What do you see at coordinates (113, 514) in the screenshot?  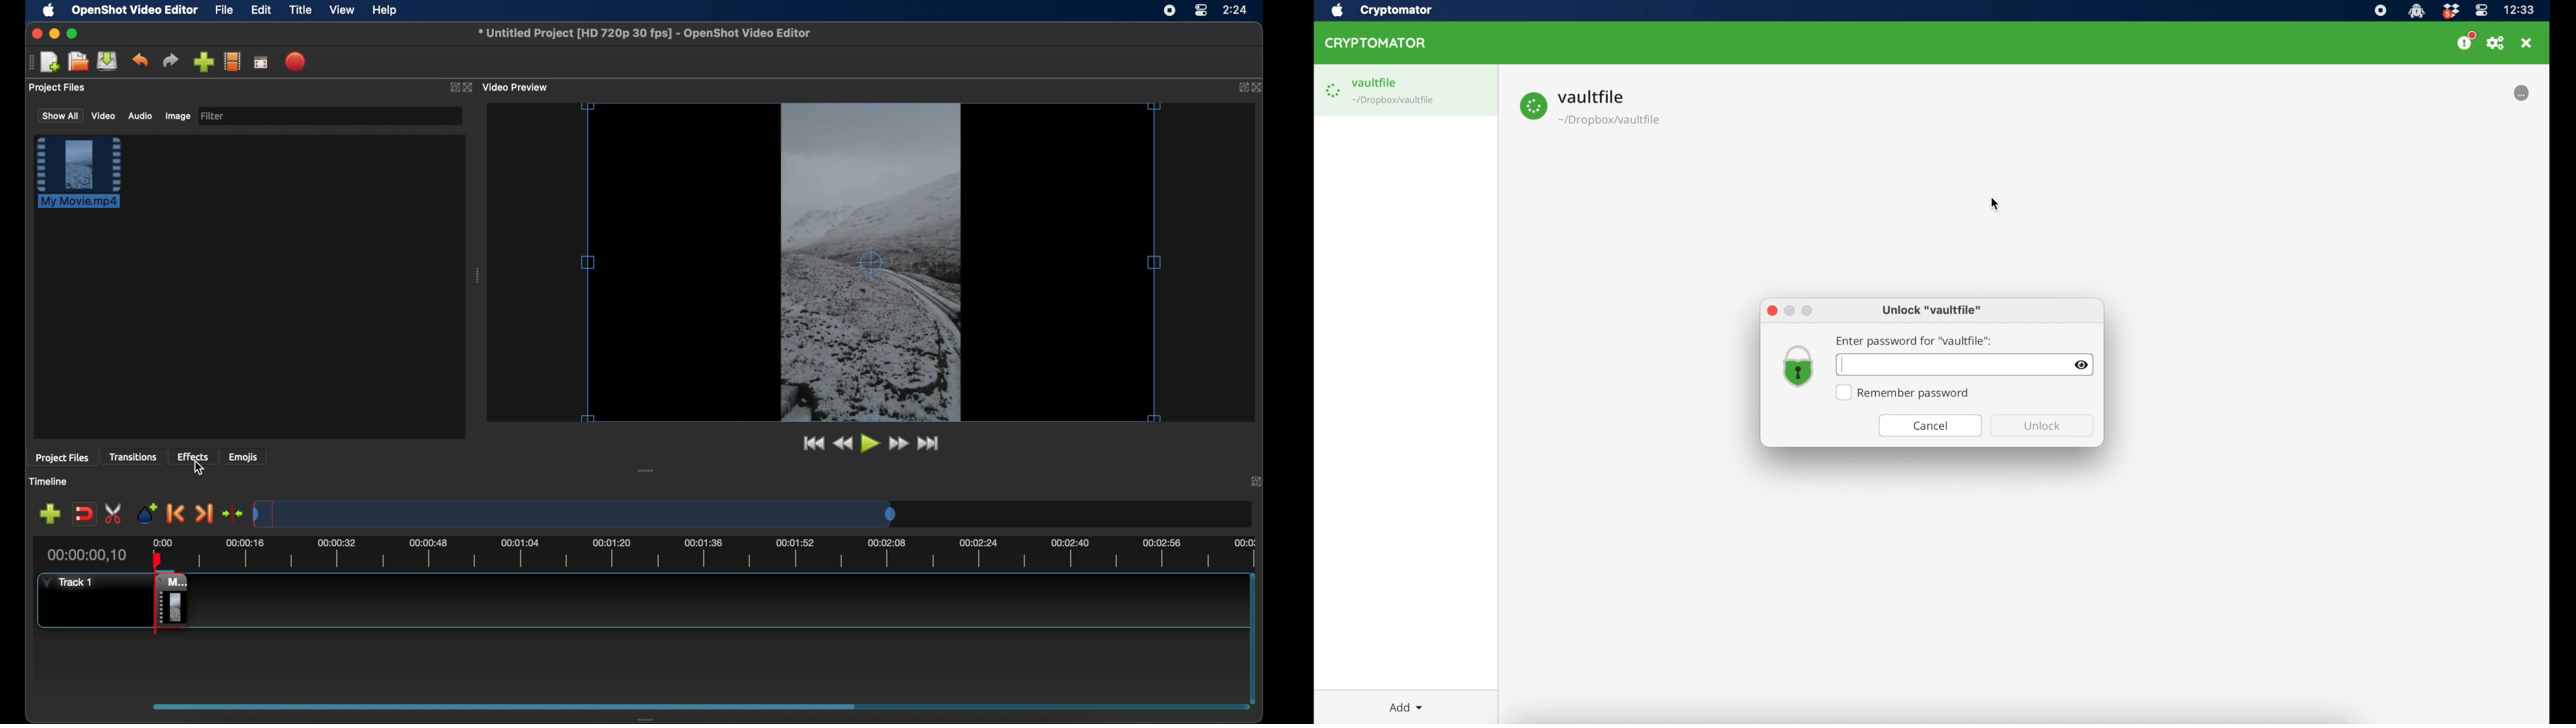 I see `enable razor` at bounding box center [113, 514].